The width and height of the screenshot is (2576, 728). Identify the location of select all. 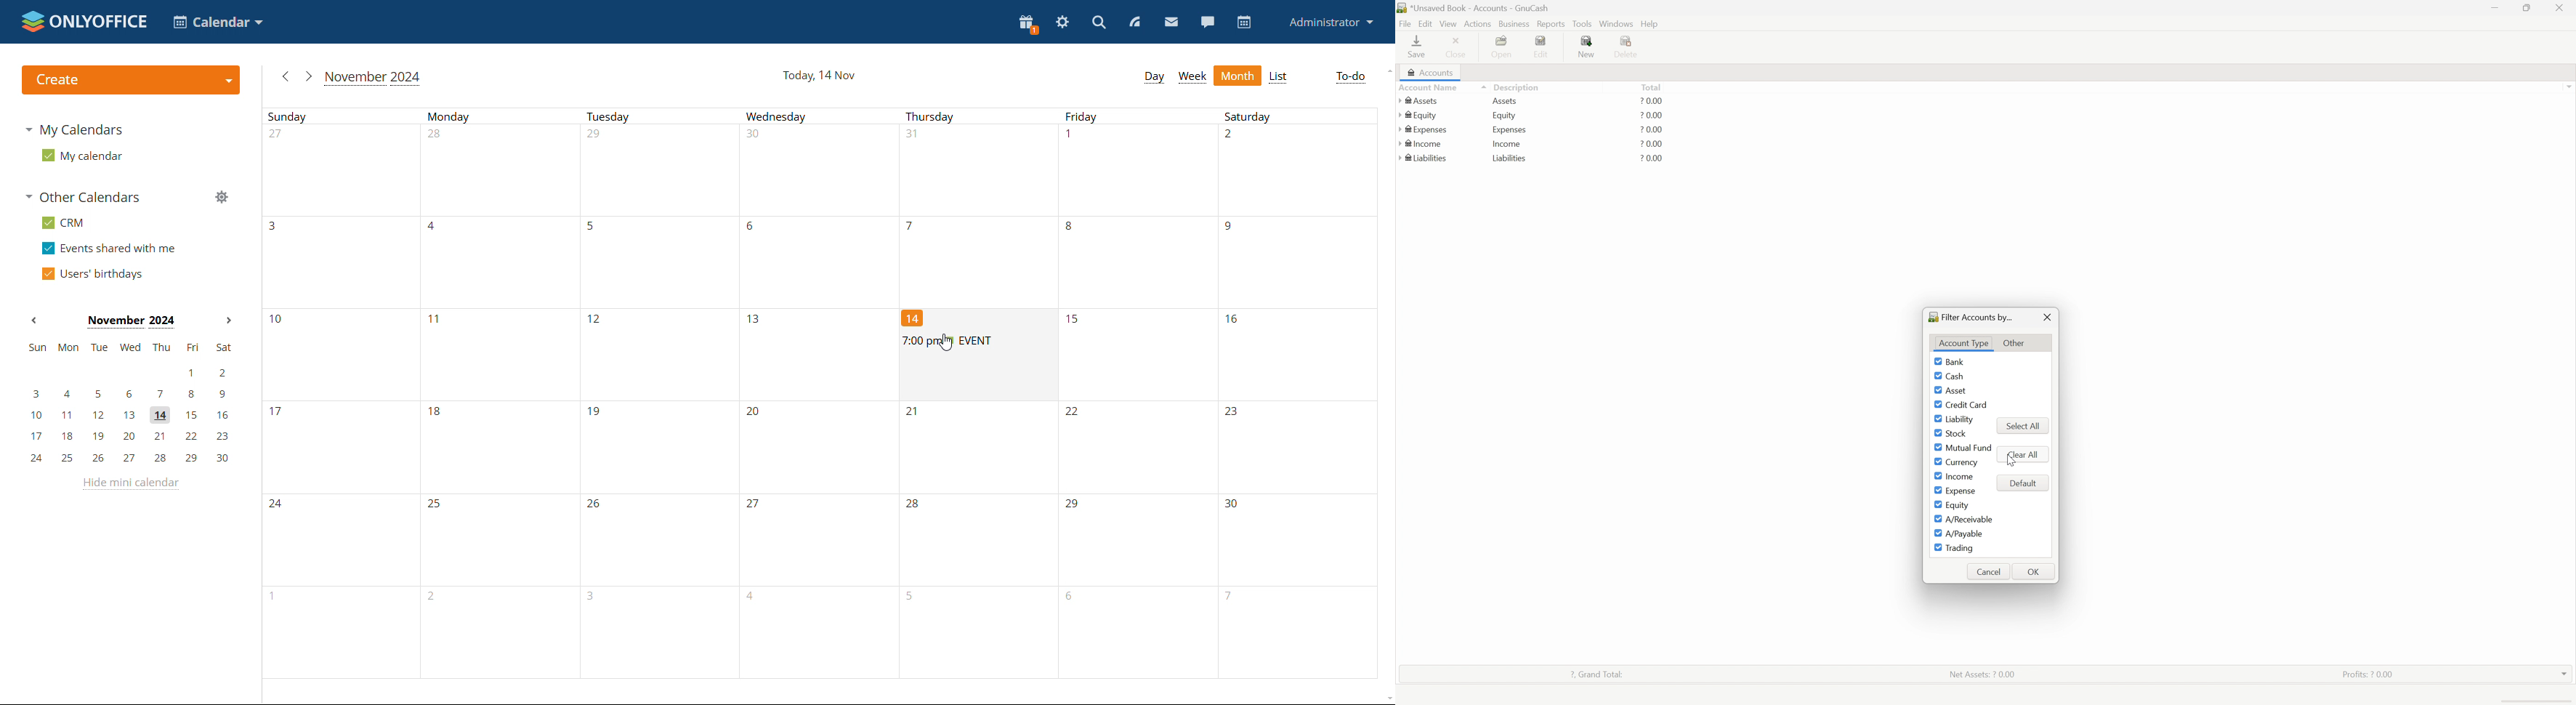
(2025, 424).